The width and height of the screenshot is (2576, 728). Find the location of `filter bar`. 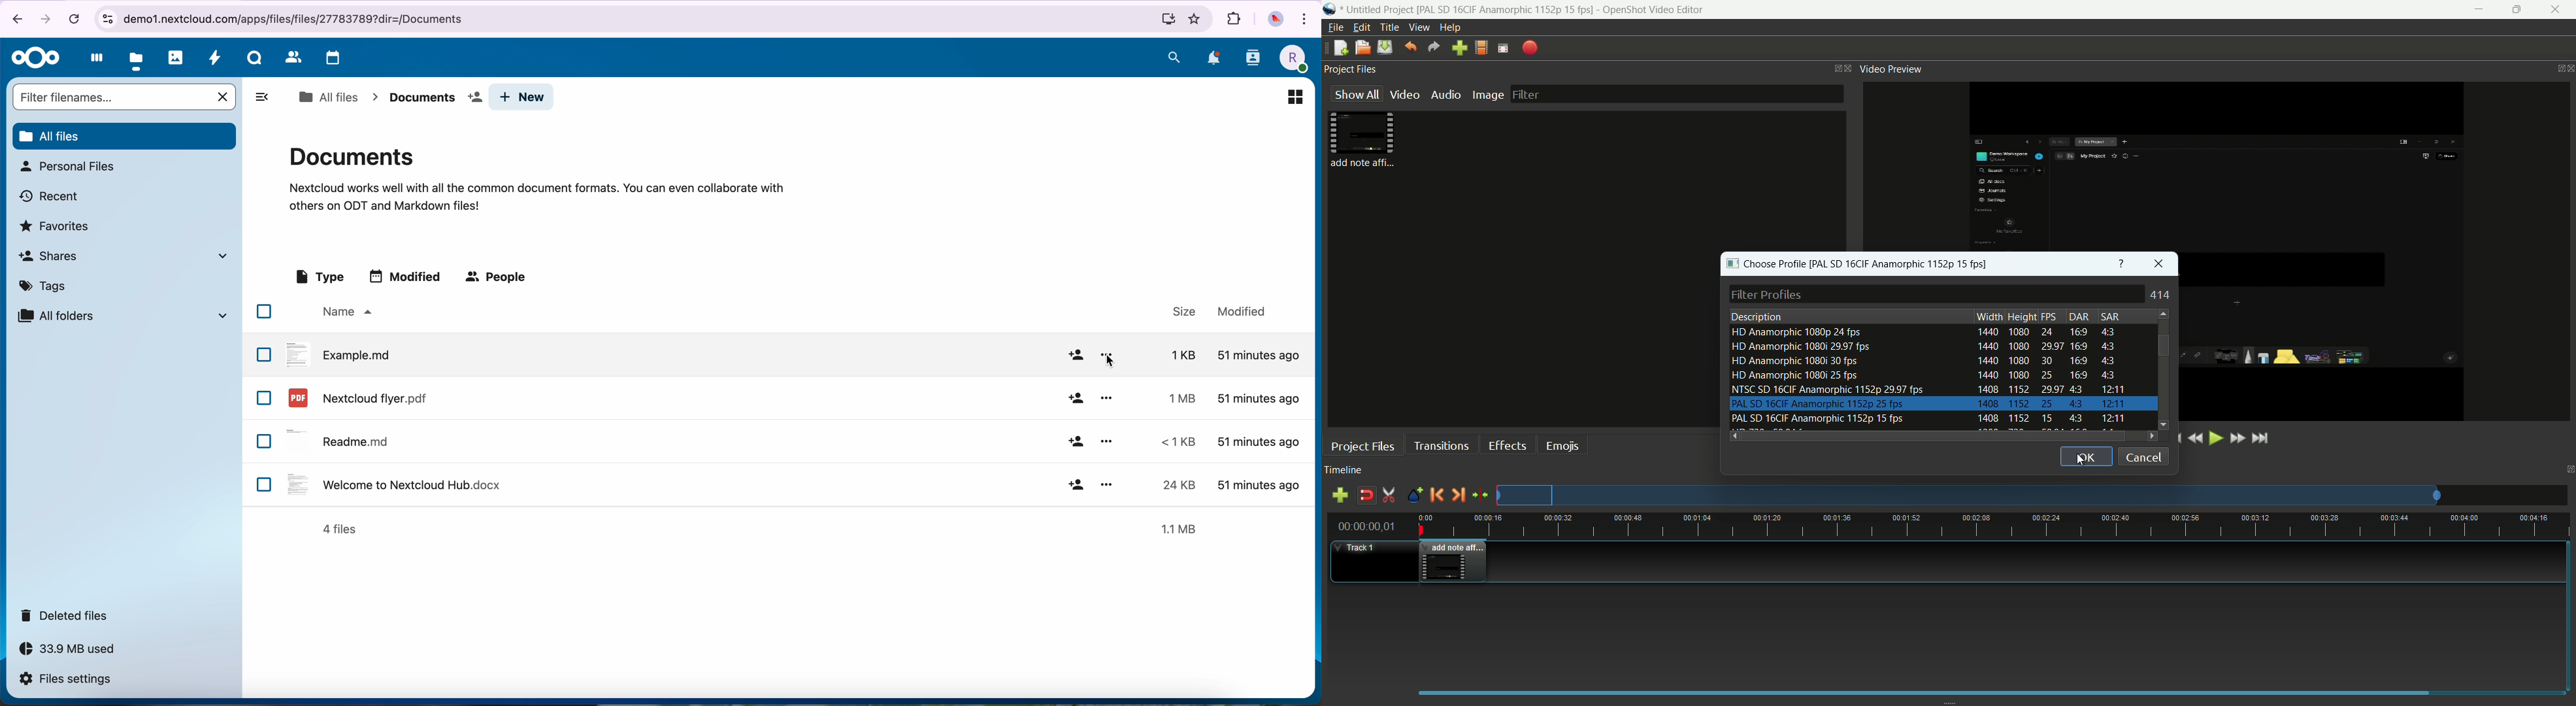

filter bar is located at coordinates (1676, 93).